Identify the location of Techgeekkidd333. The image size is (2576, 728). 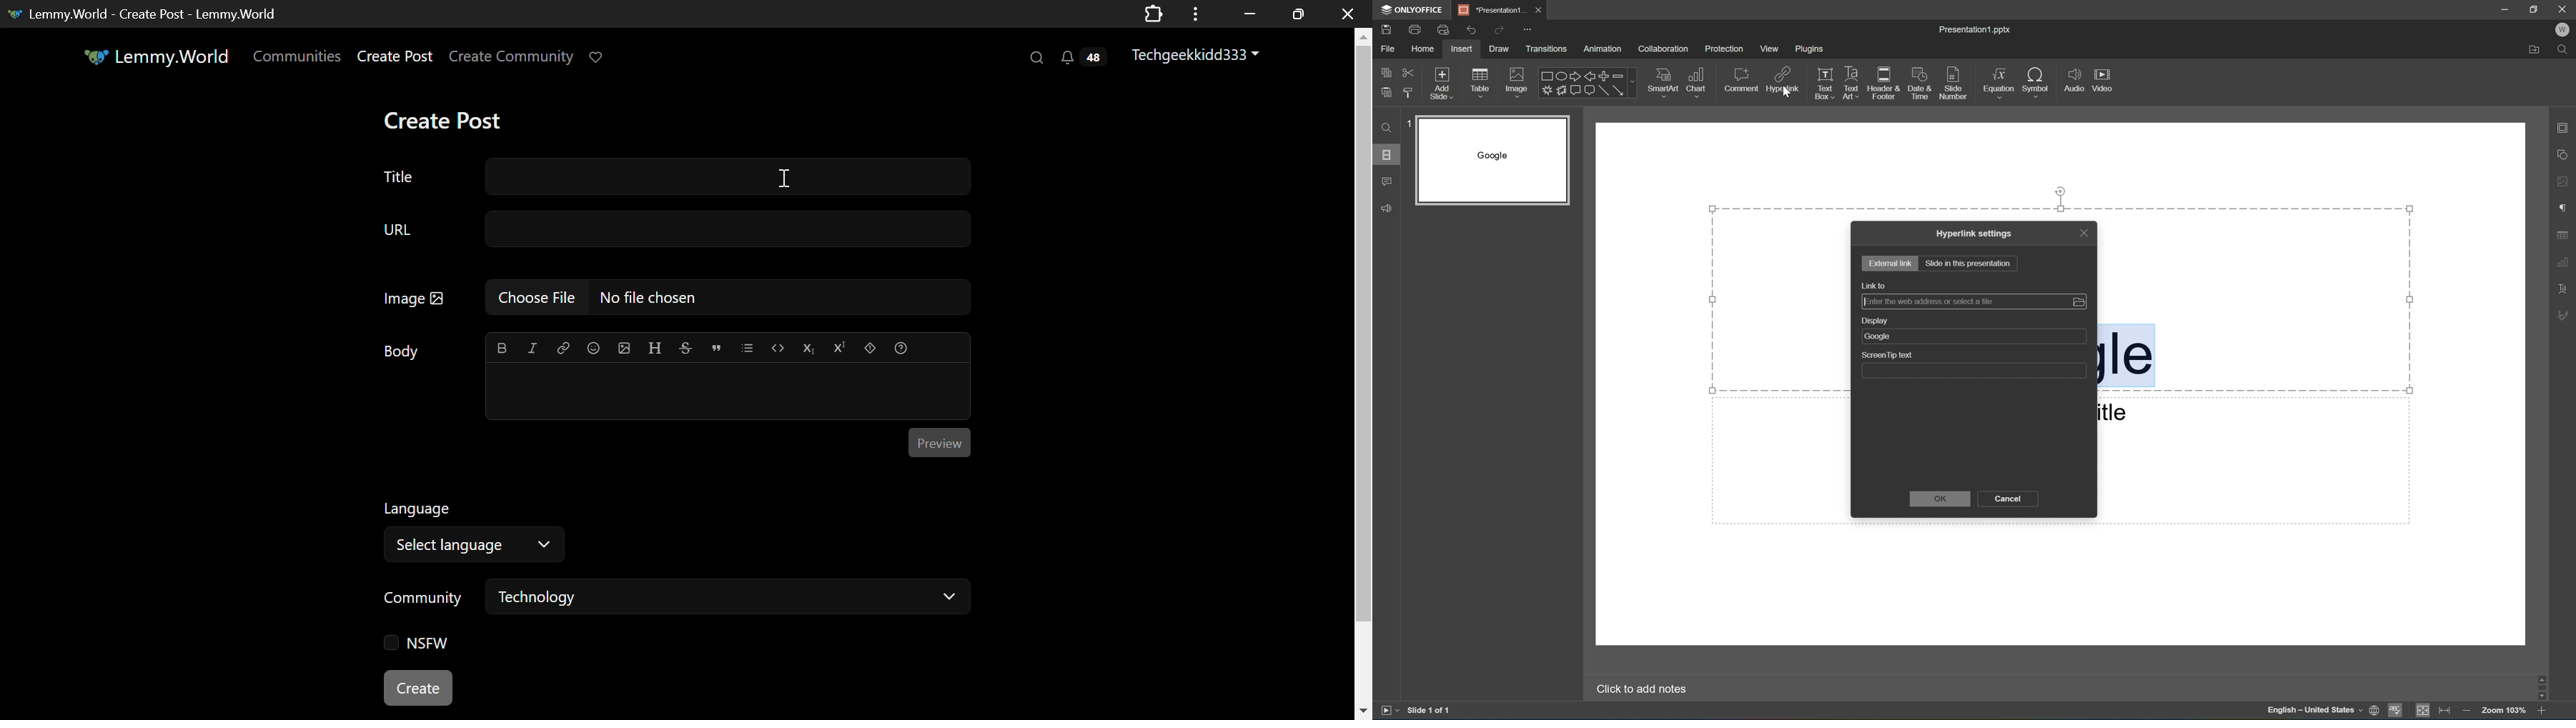
(1197, 55).